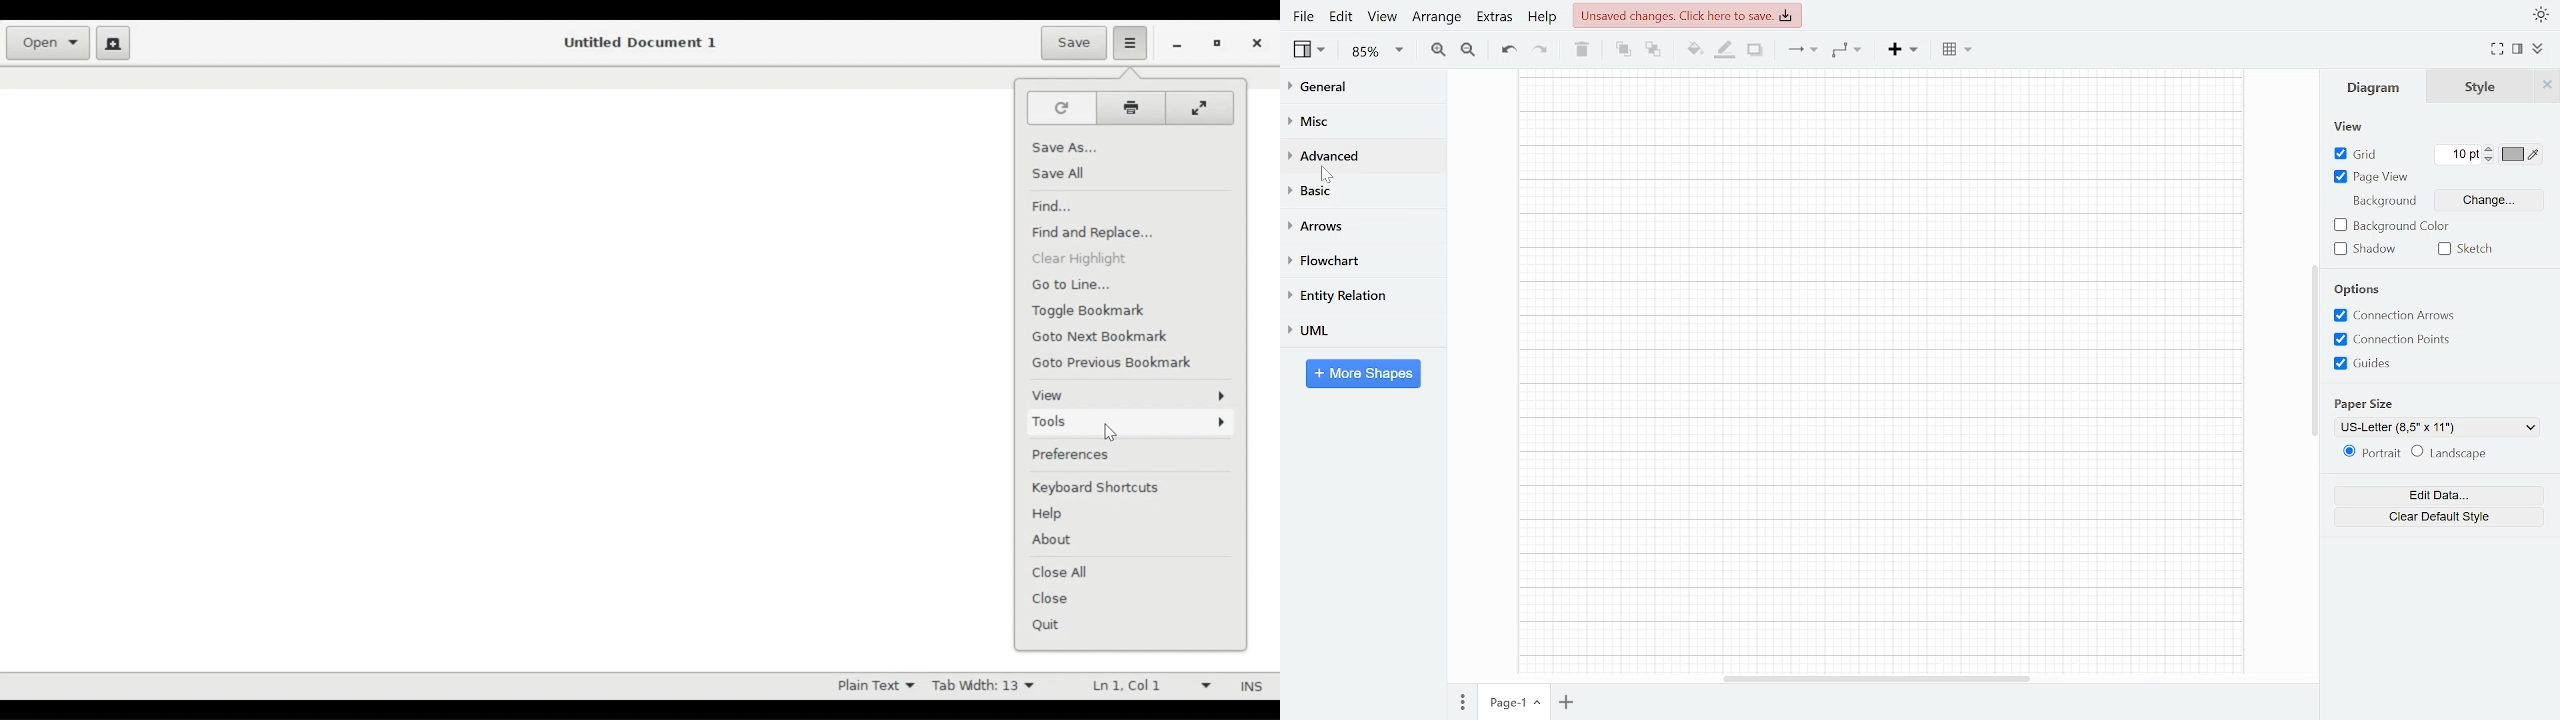 Image resolution: width=2576 pixels, height=728 pixels. Describe the element at coordinates (1363, 374) in the screenshot. I see `More shapes` at that location.